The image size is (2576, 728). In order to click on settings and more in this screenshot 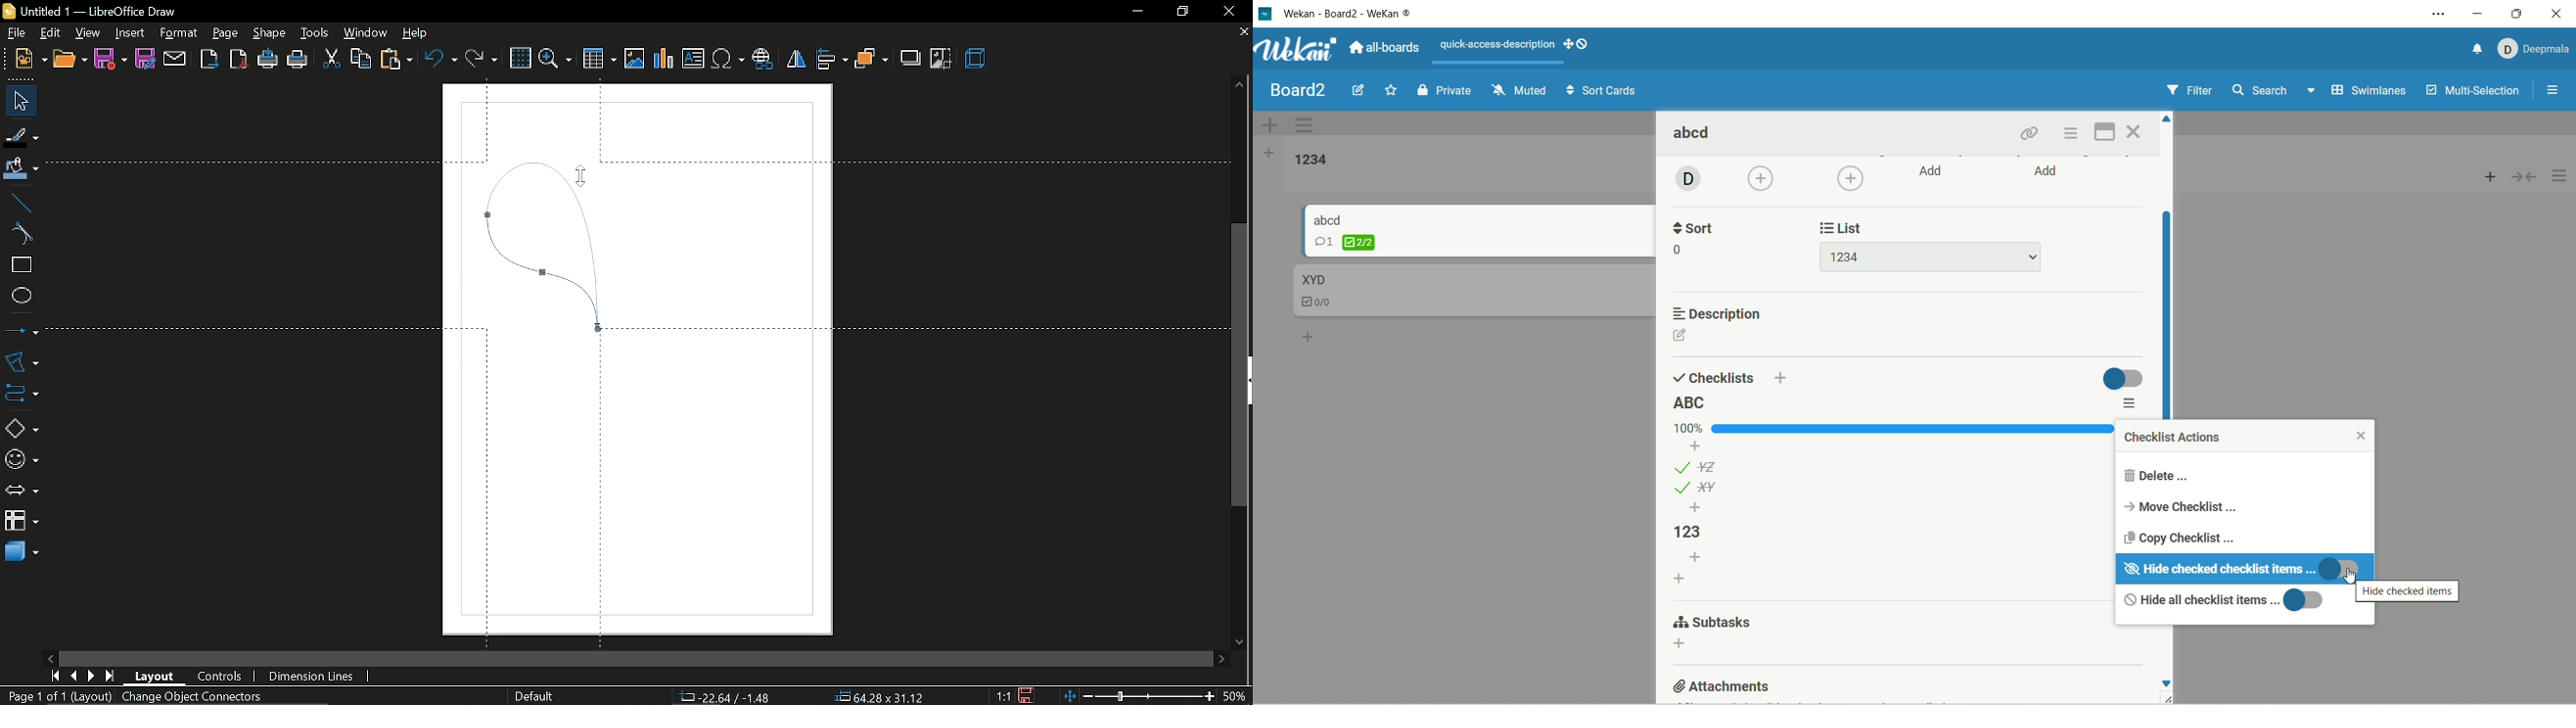, I will do `click(2439, 15)`.